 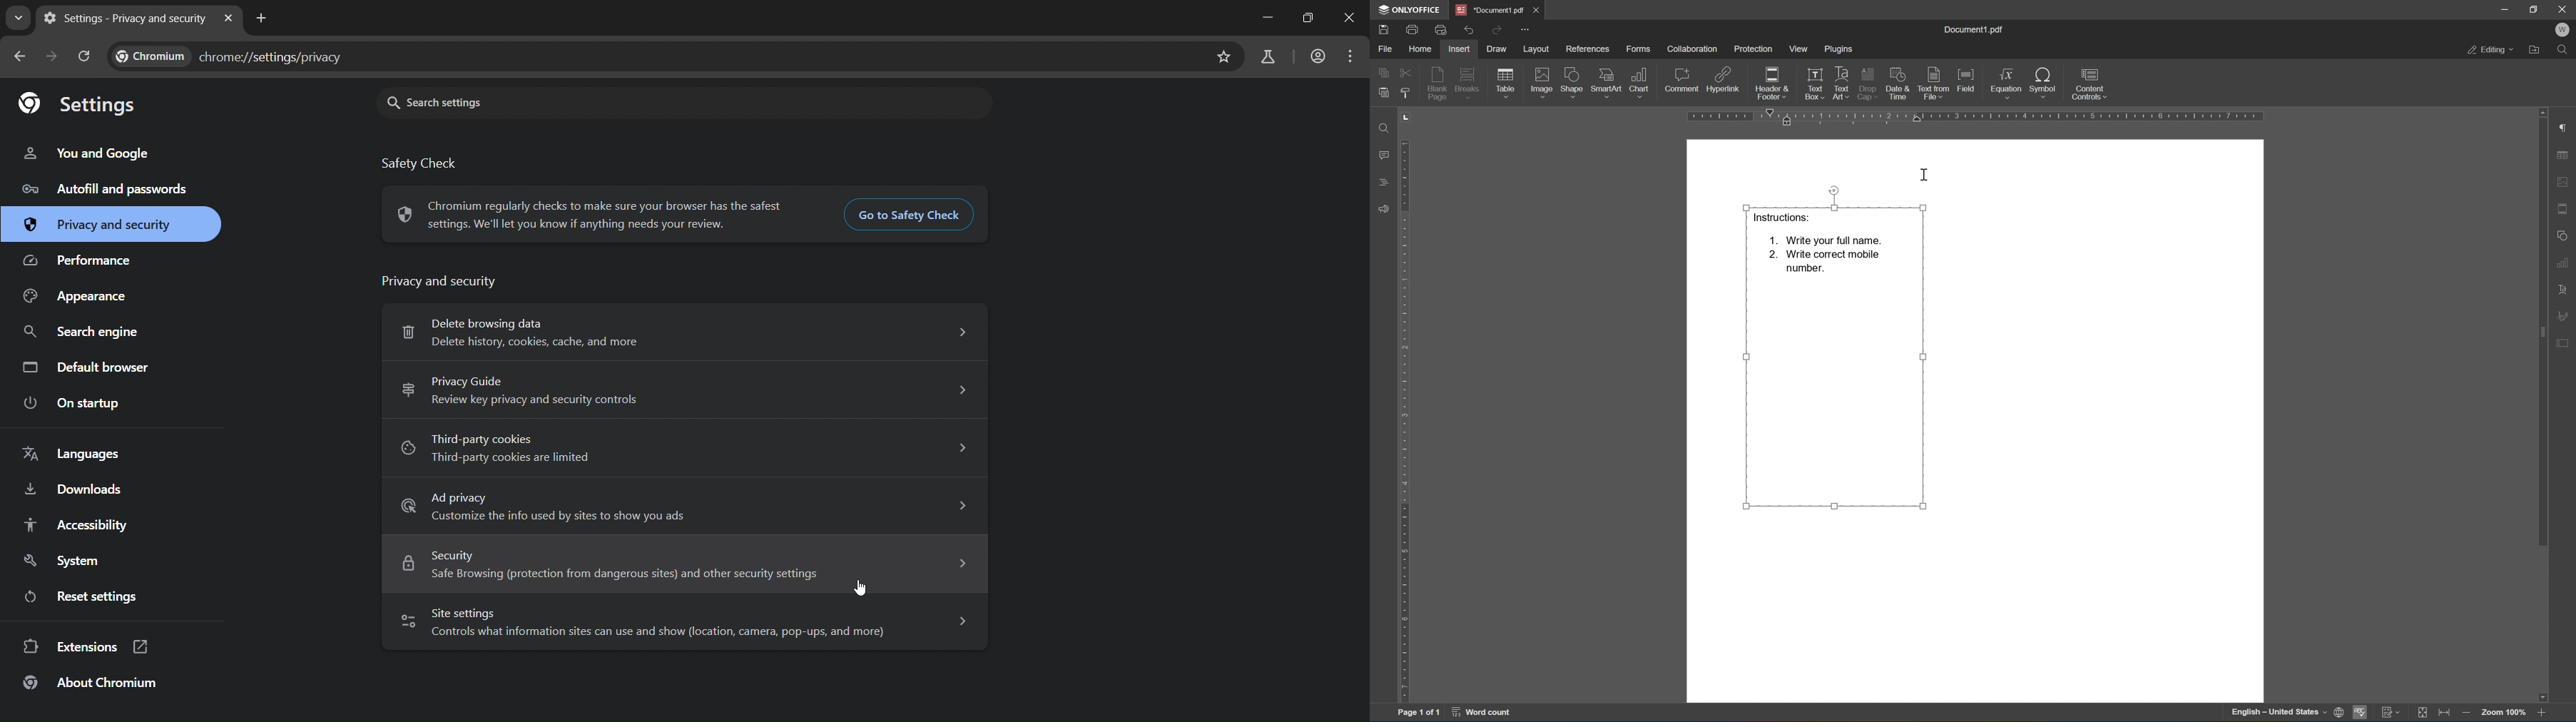 I want to click on File, so click(x=1386, y=50).